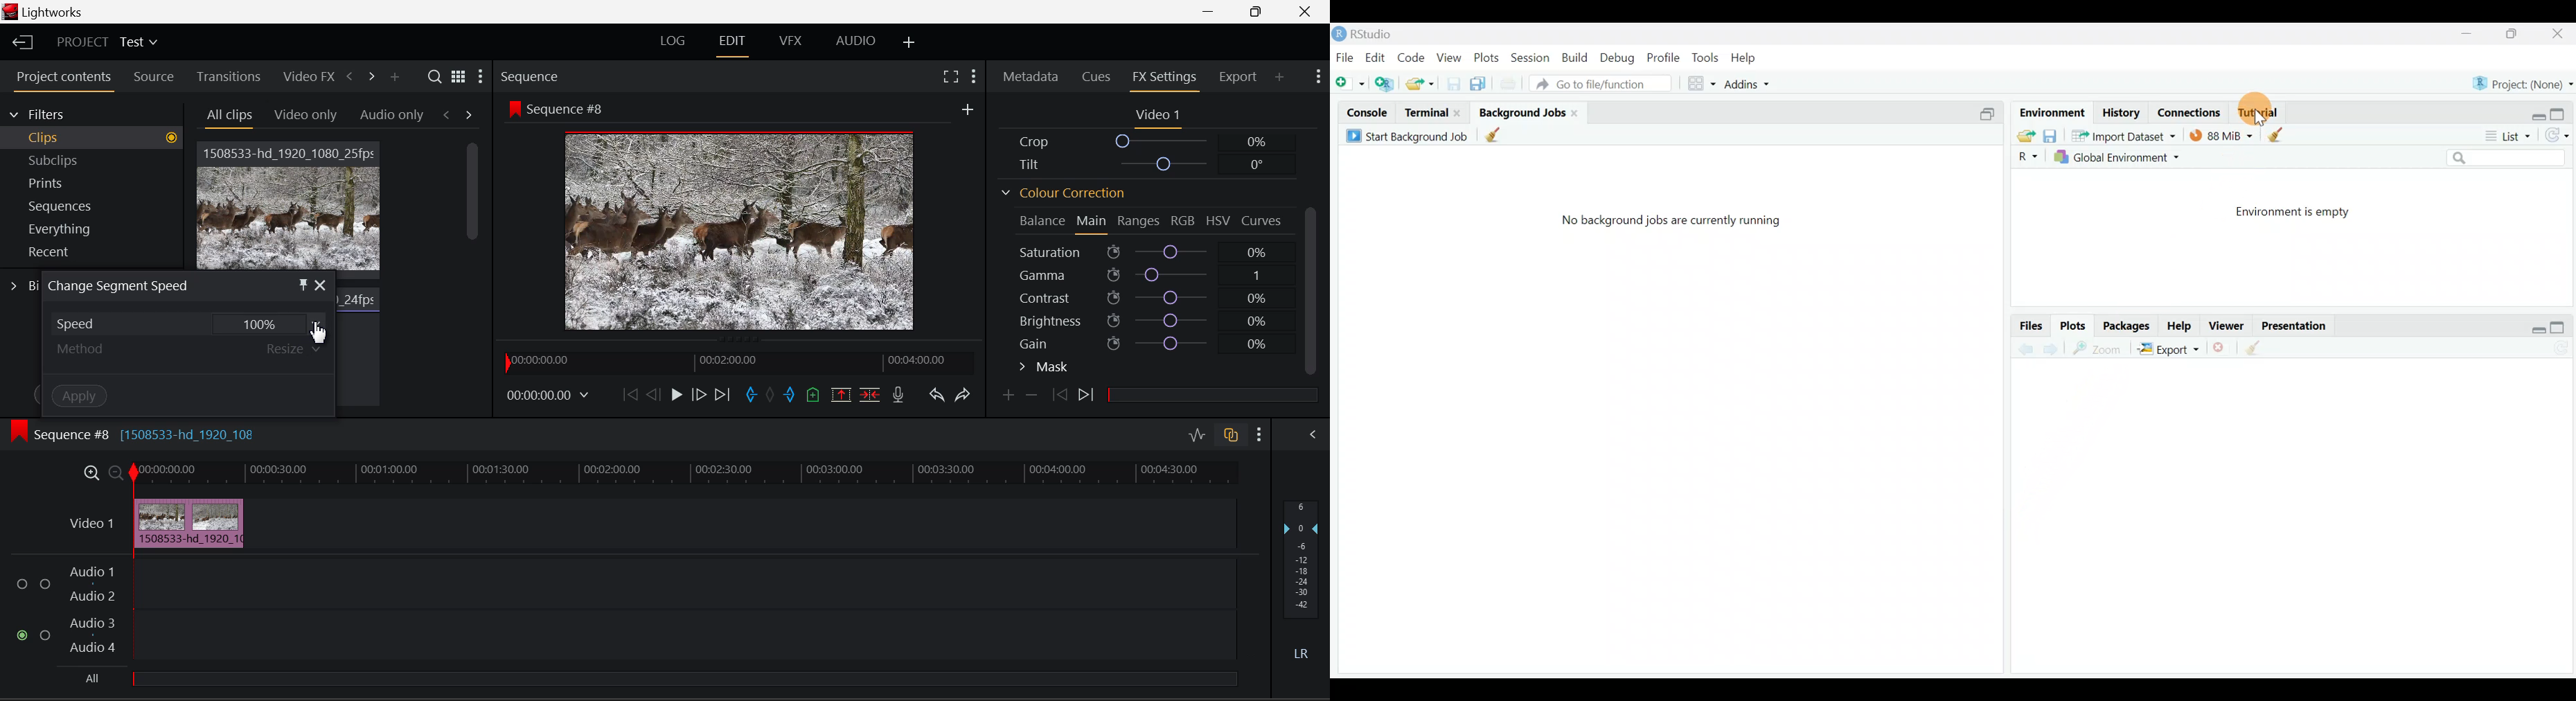  What do you see at coordinates (2301, 210) in the screenshot?
I see `Environment is empty` at bounding box center [2301, 210].